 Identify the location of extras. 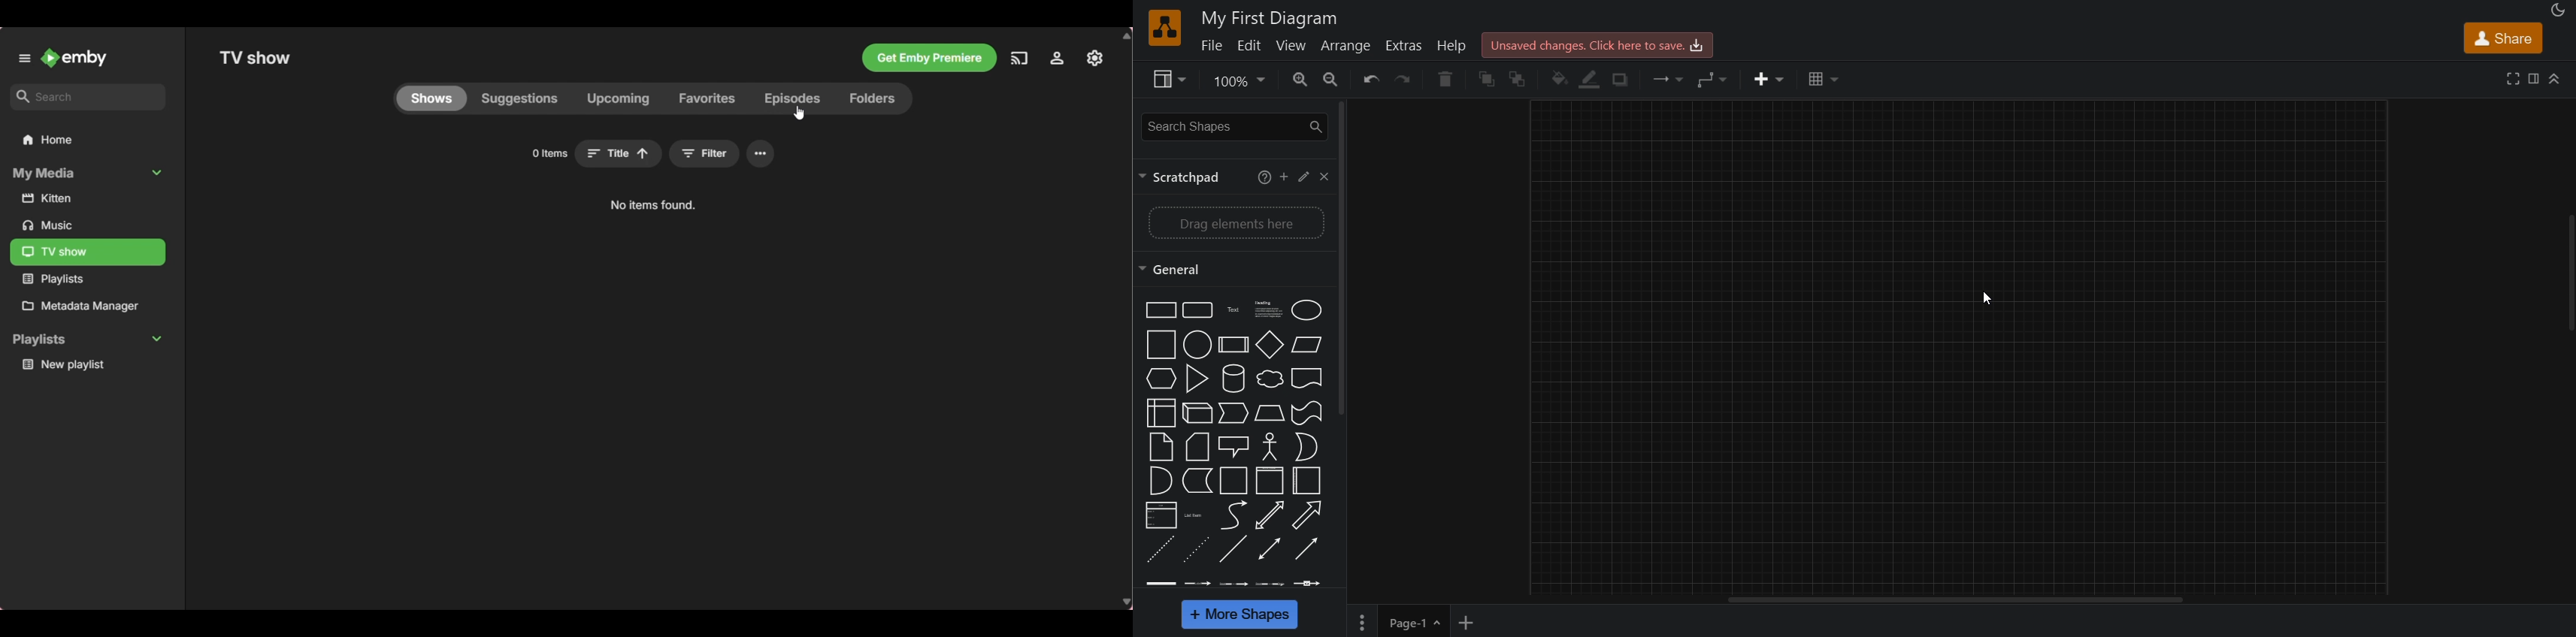
(1405, 45).